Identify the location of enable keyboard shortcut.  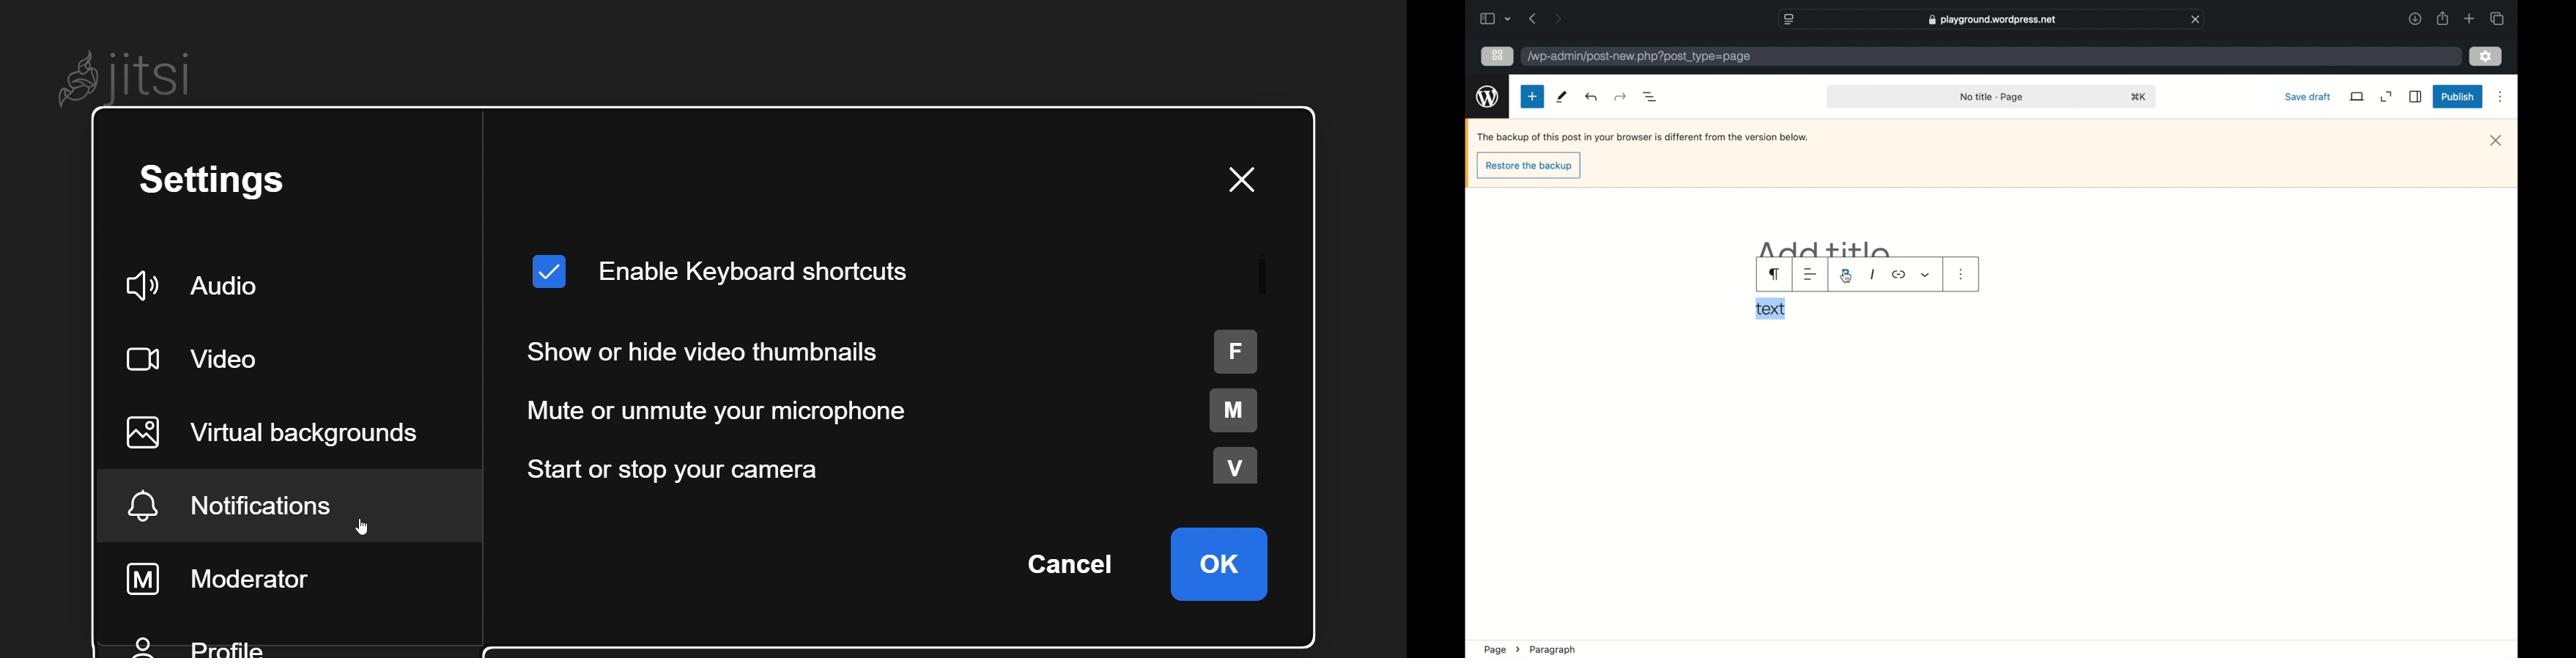
(739, 276).